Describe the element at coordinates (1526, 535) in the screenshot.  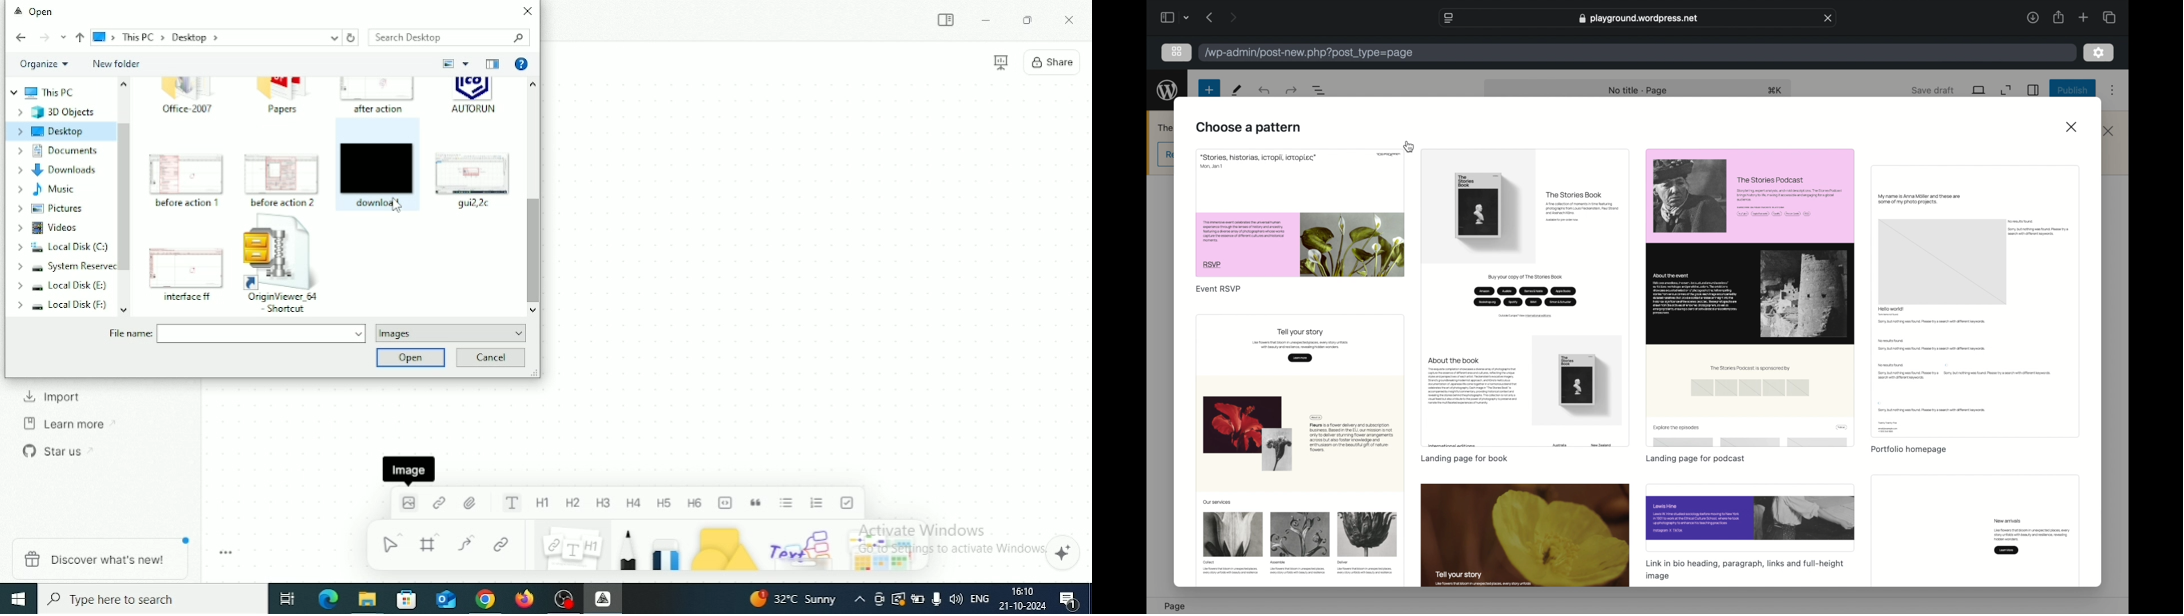
I see `preview` at that location.